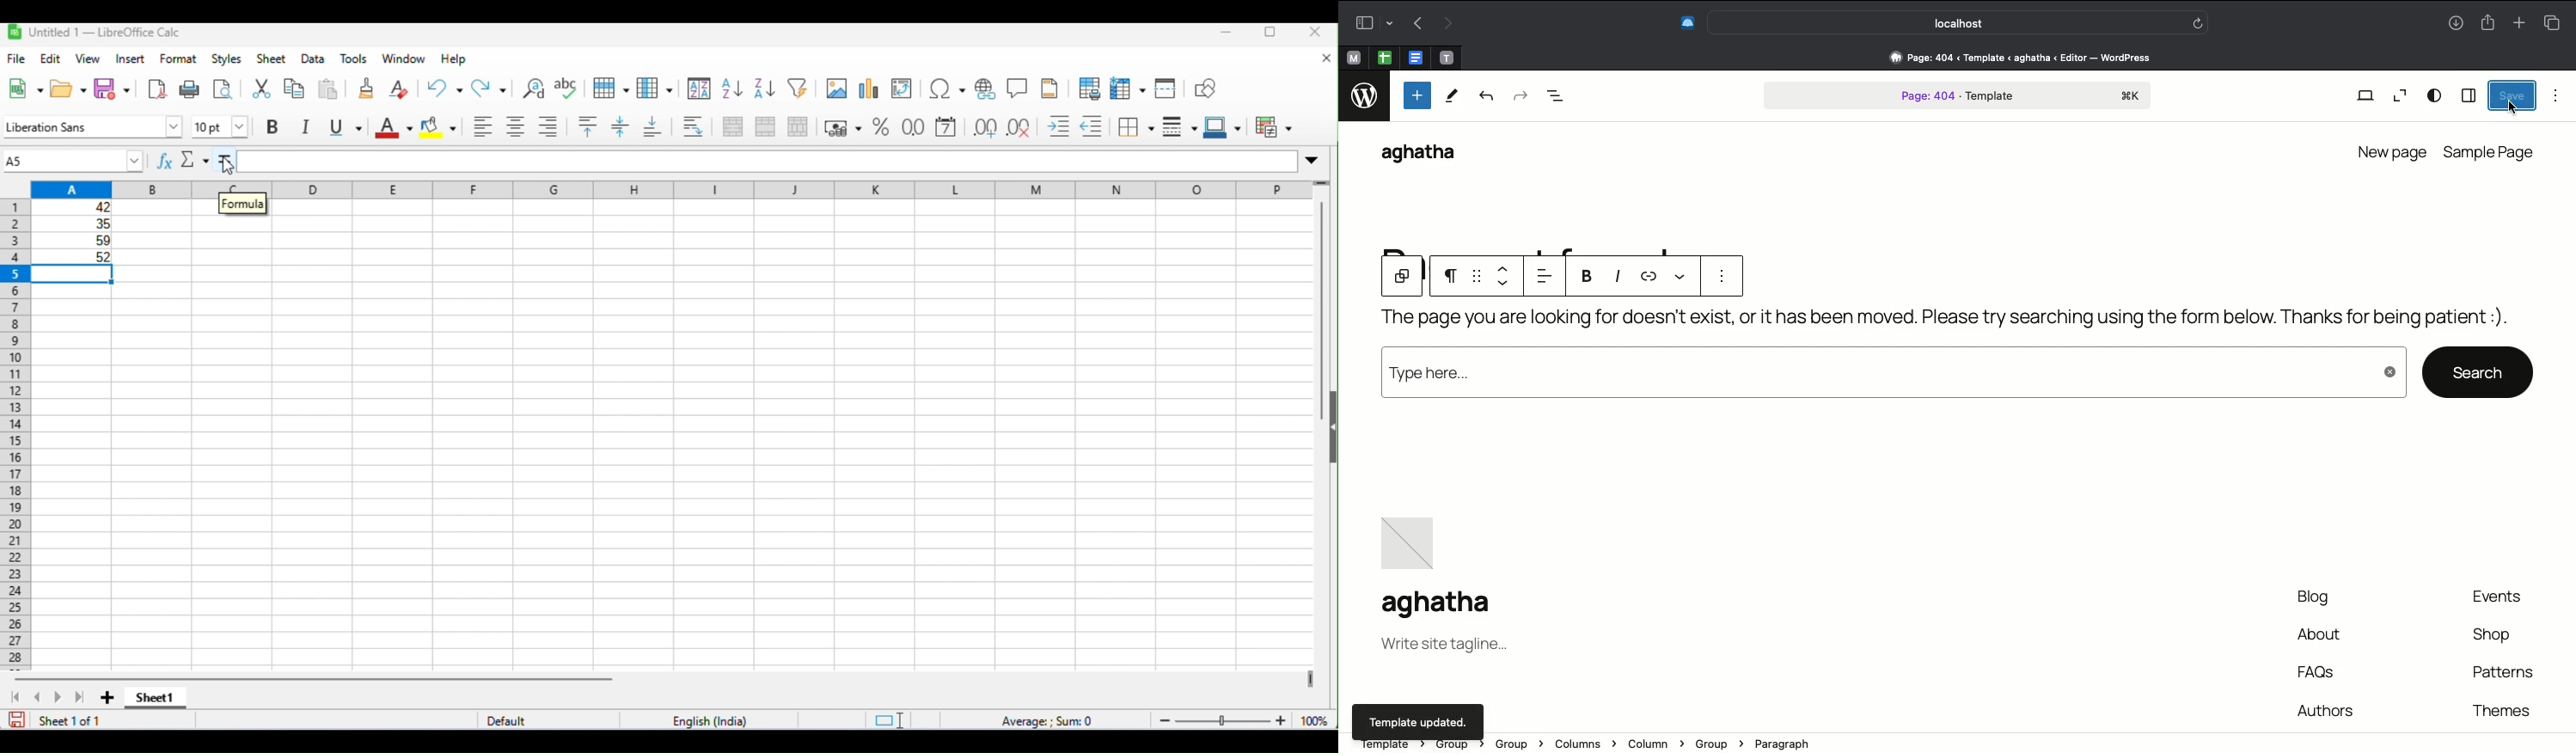  I want to click on Tagline, so click(1444, 647).